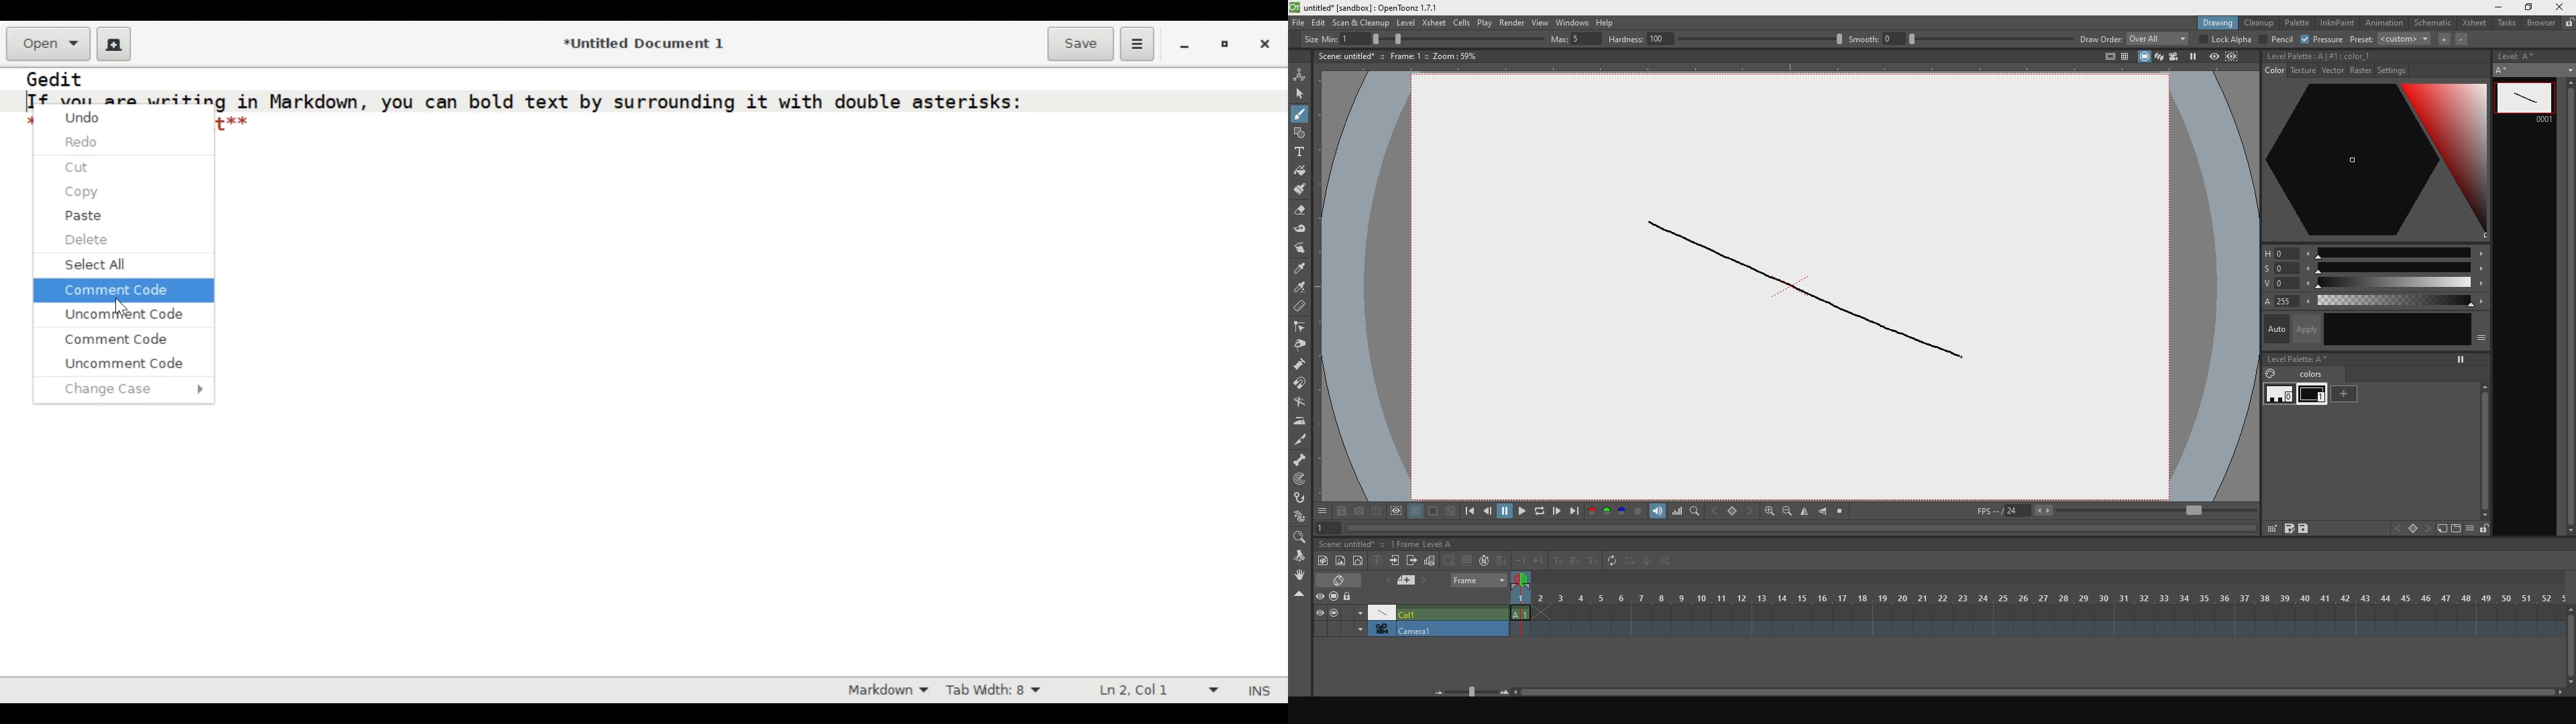 The height and width of the screenshot is (728, 2576). I want to click on scene details, so click(1406, 57).